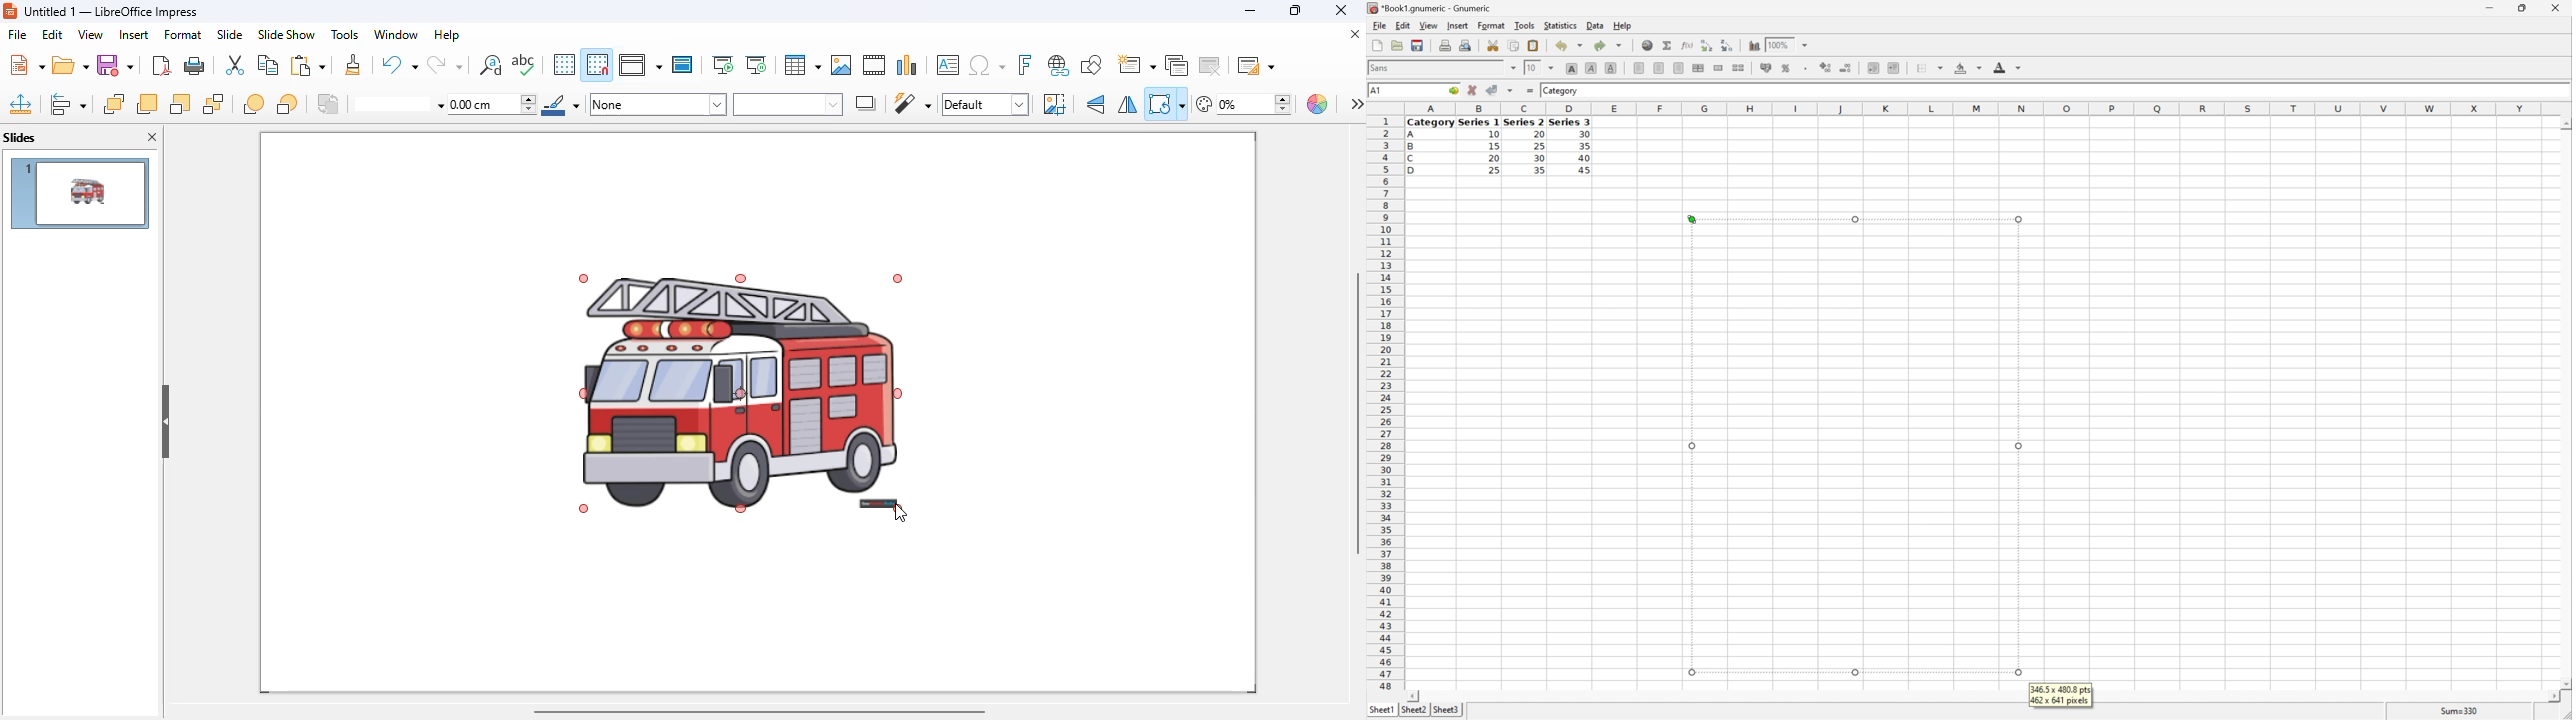 This screenshot has height=728, width=2576. Describe the element at coordinates (2462, 713) in the screenshot. I see `Sum=0` at that location.